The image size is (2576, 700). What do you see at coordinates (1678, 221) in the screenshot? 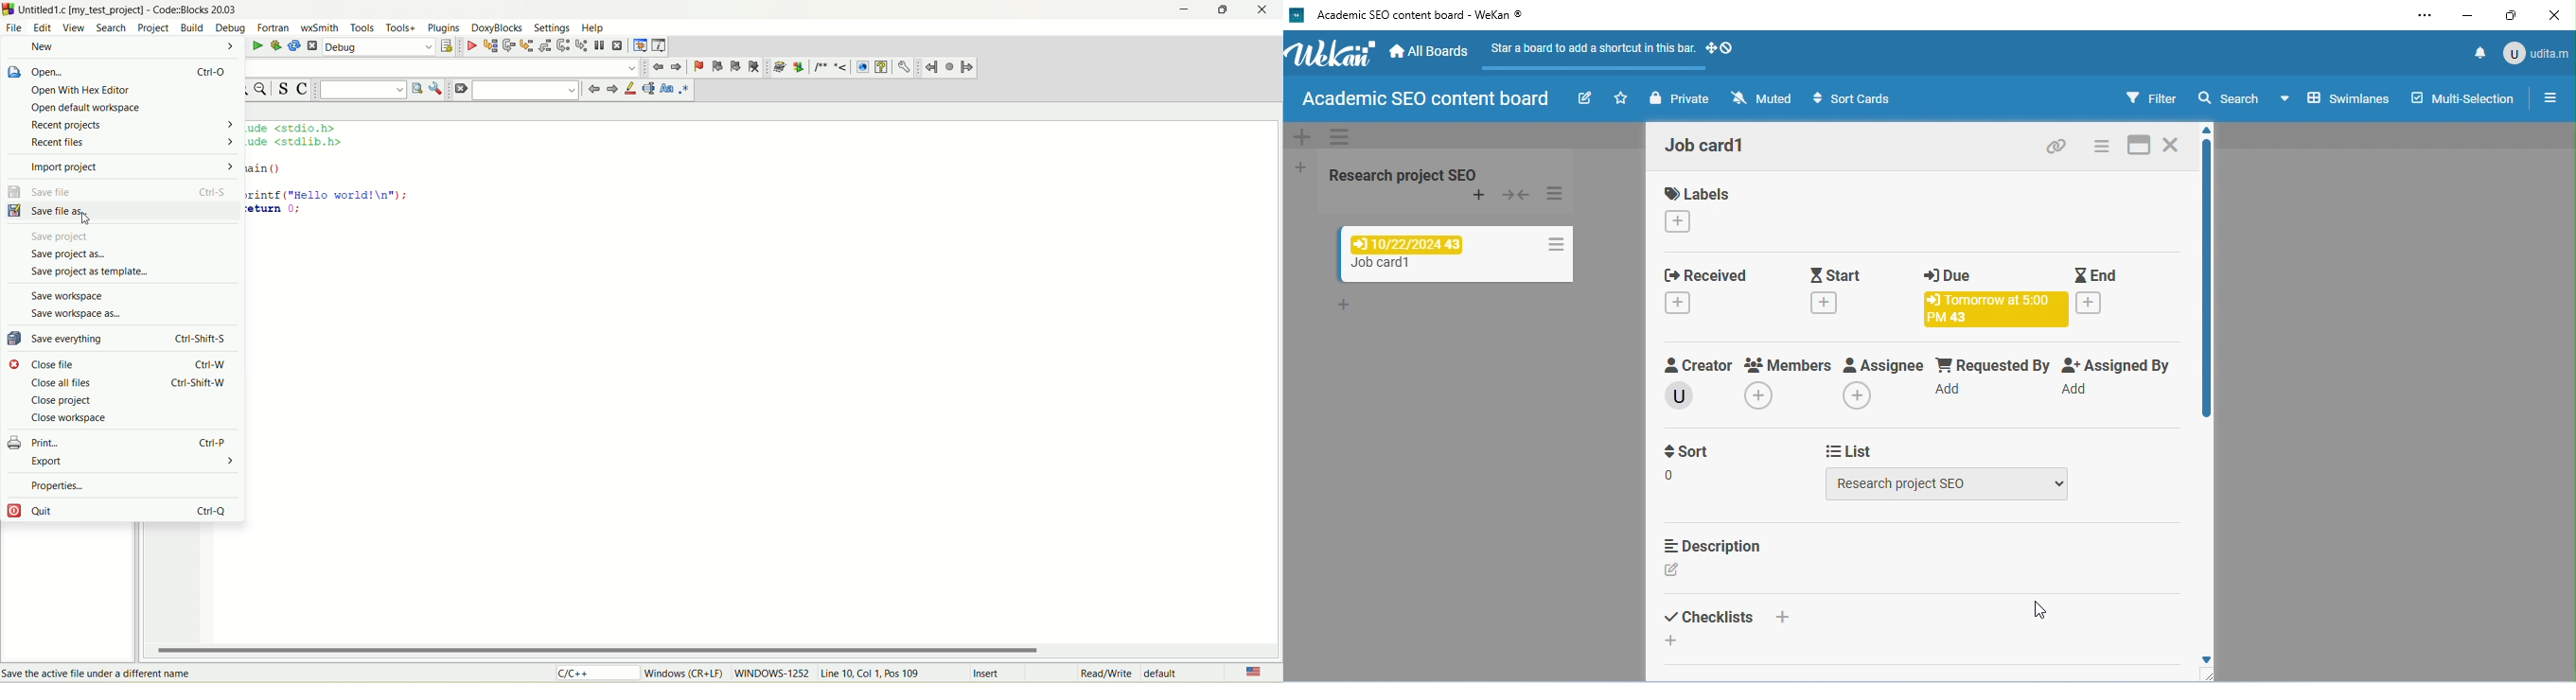
I see `change labels` at bounding box center [1678, 221].